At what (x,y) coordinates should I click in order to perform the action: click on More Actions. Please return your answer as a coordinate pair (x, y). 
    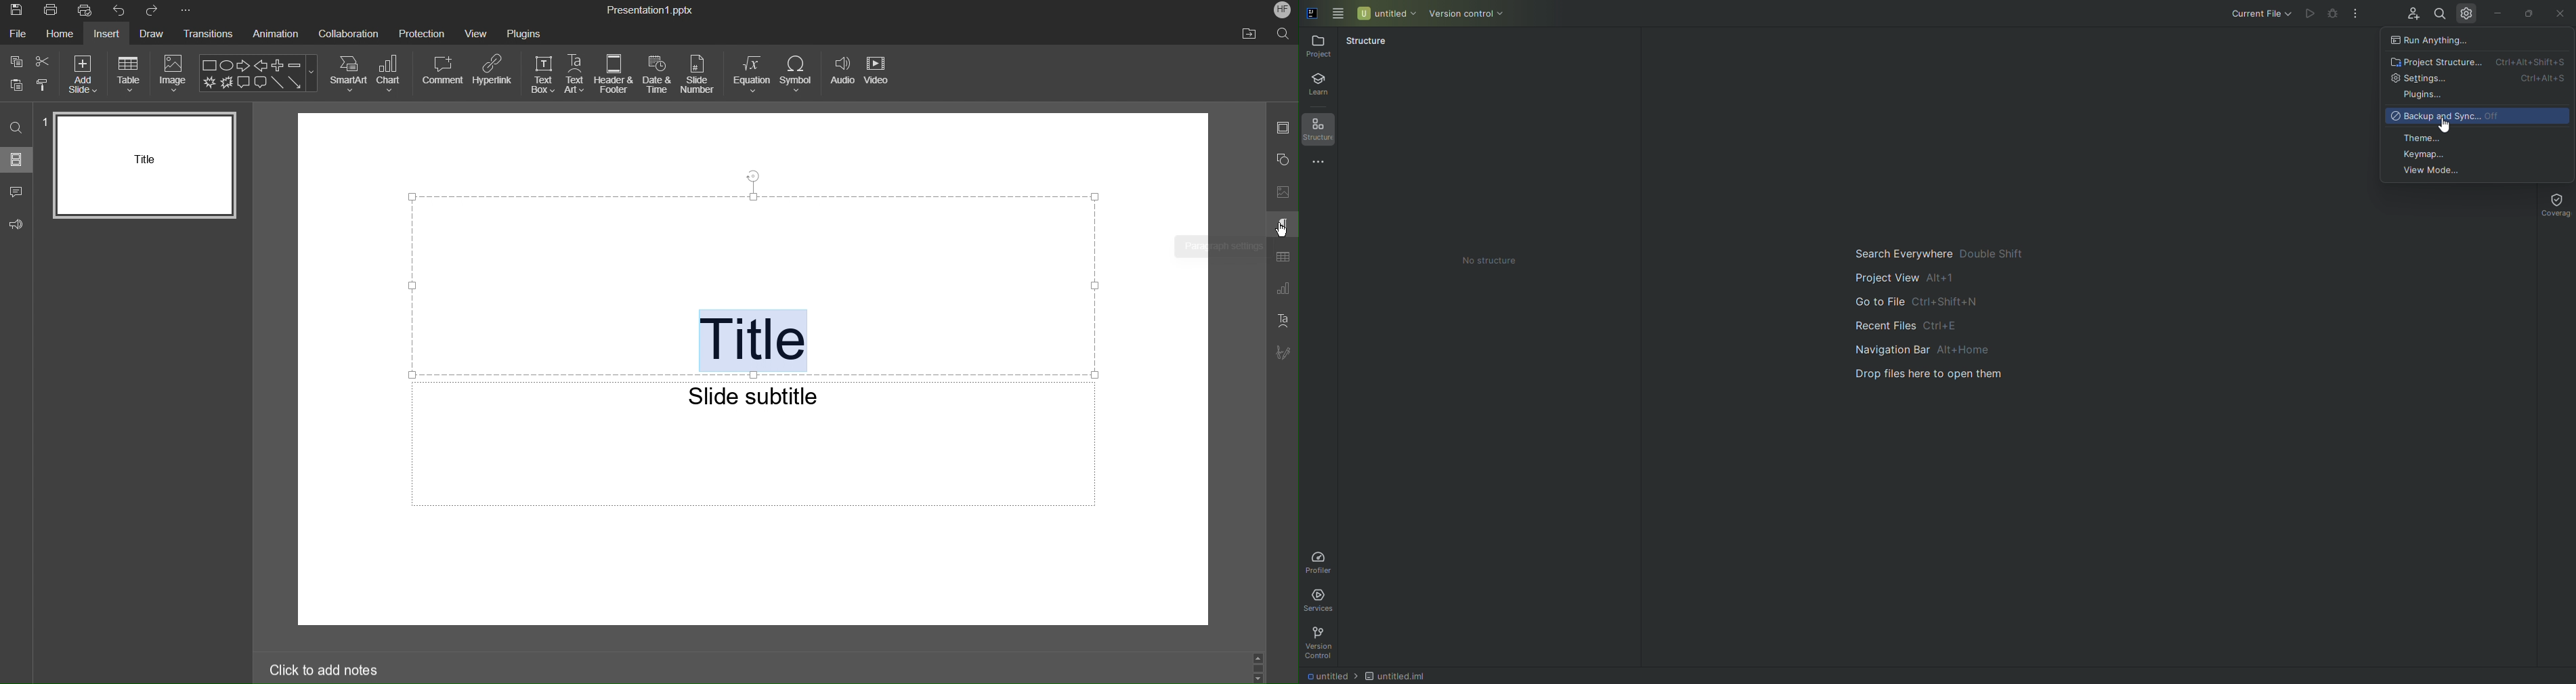
    Looking at the image, I should click on (2357, 15).